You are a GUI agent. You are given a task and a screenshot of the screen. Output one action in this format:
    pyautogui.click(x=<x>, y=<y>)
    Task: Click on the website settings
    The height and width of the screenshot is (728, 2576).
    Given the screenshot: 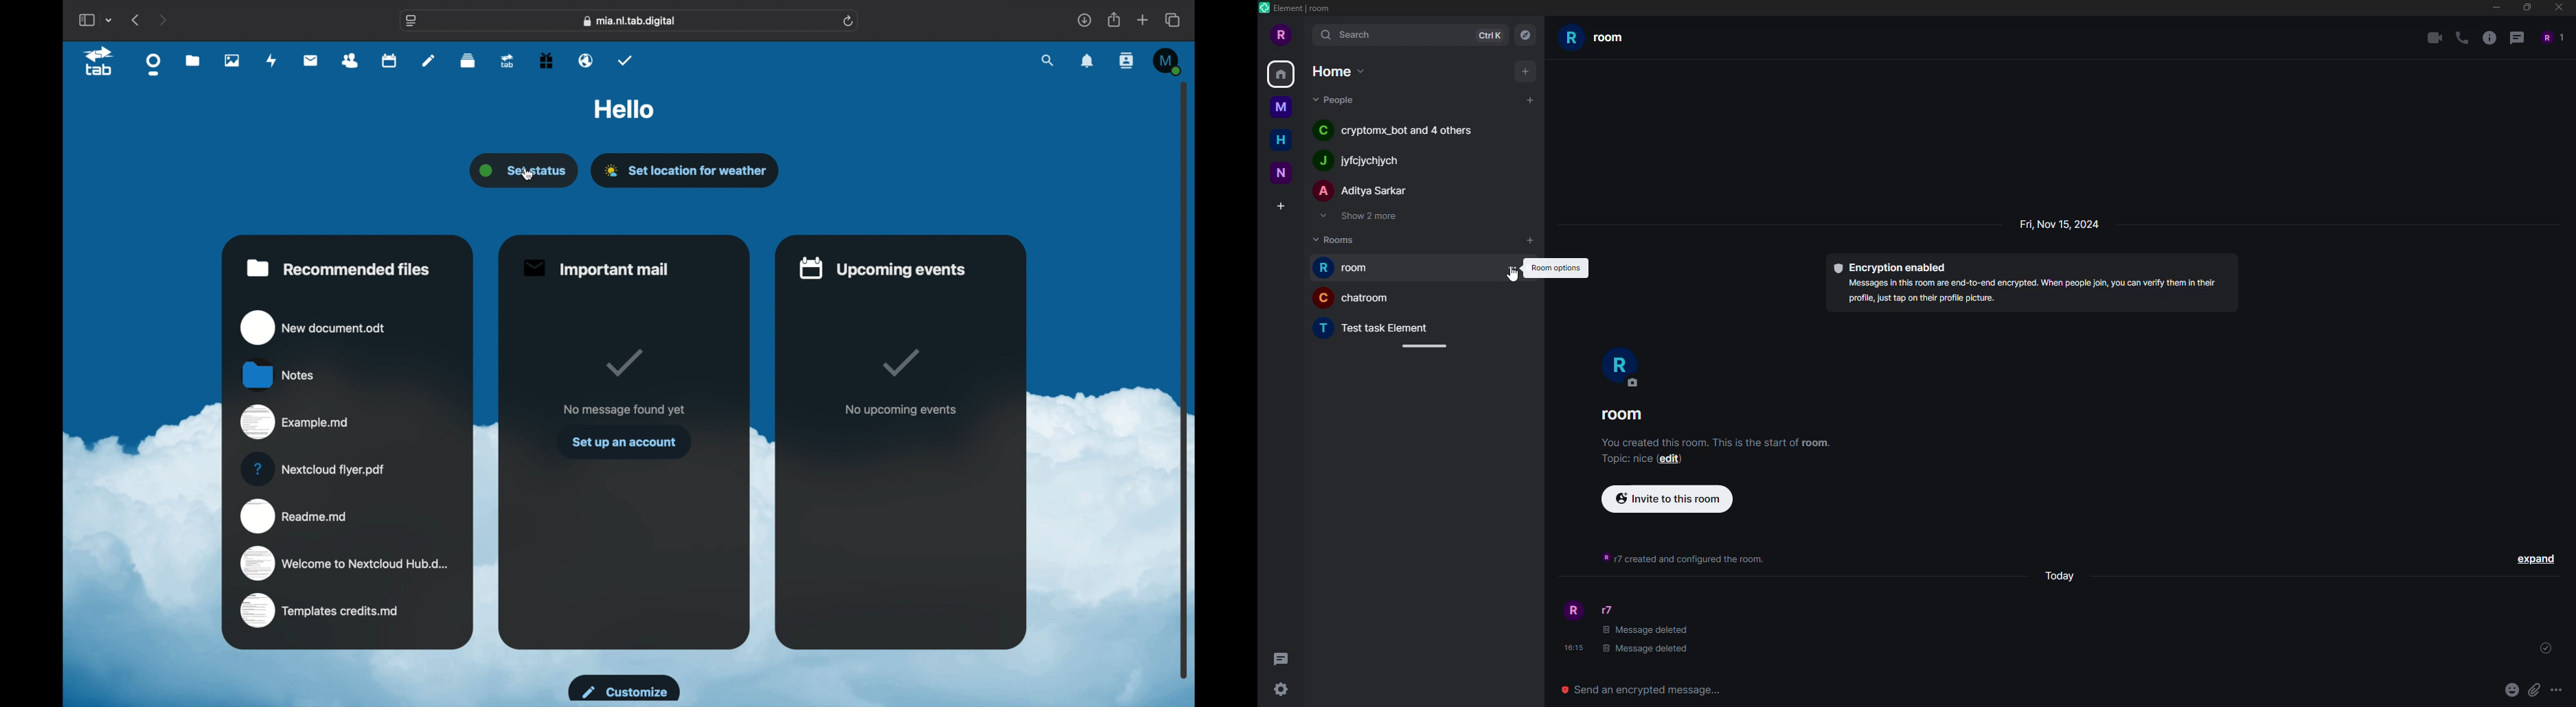 What is the action you would take?
    pyautogui.click(x=411, y=22)
    